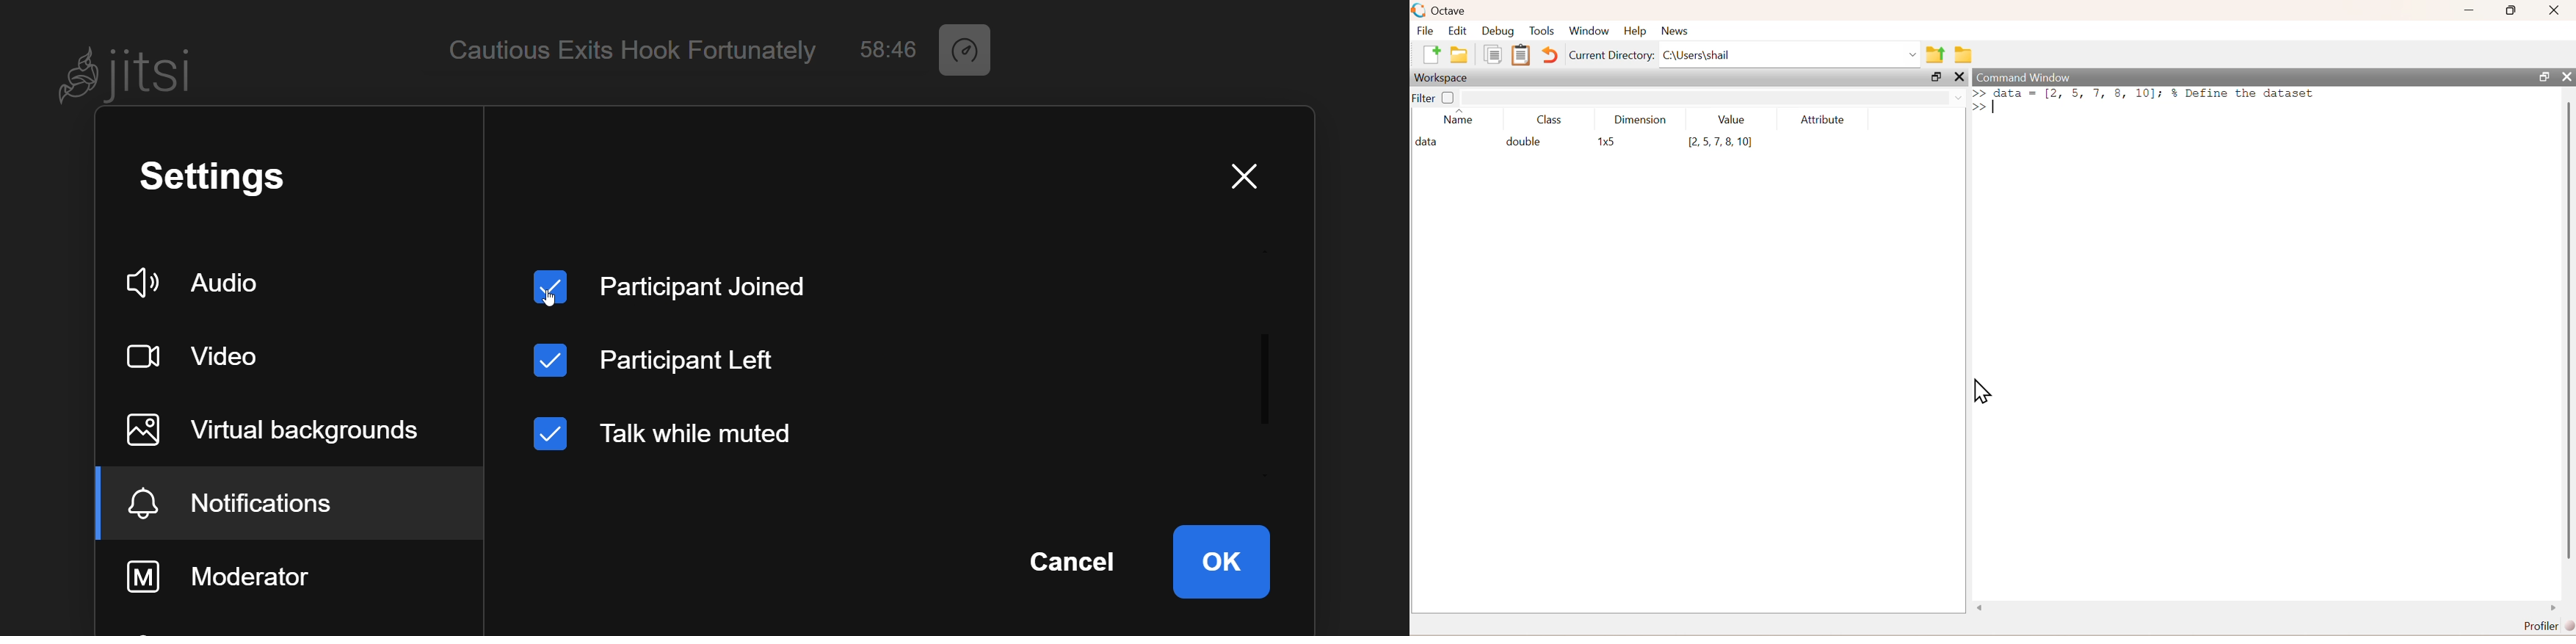  What do you see at coordinates (1636, 32) in the screenshot?
I see `help` at bounding box center [1636, 32].